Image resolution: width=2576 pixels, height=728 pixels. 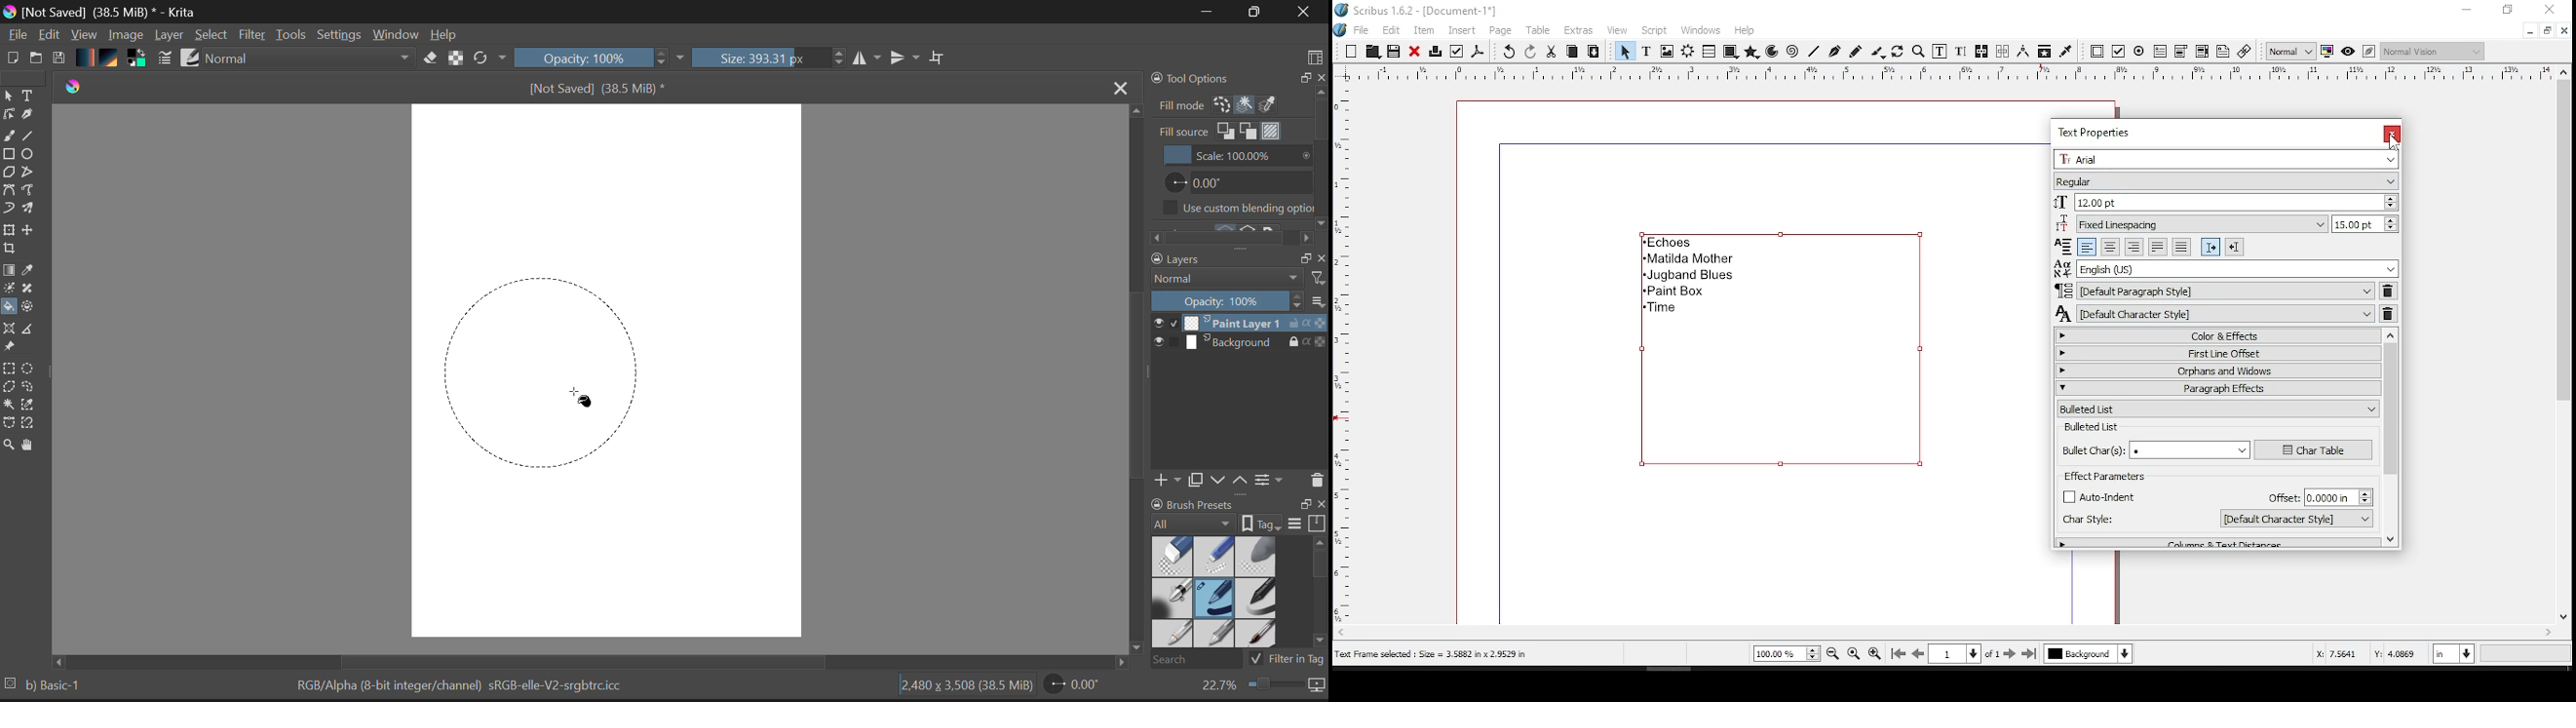 I want to click on font, so click(x=2225, y=162).